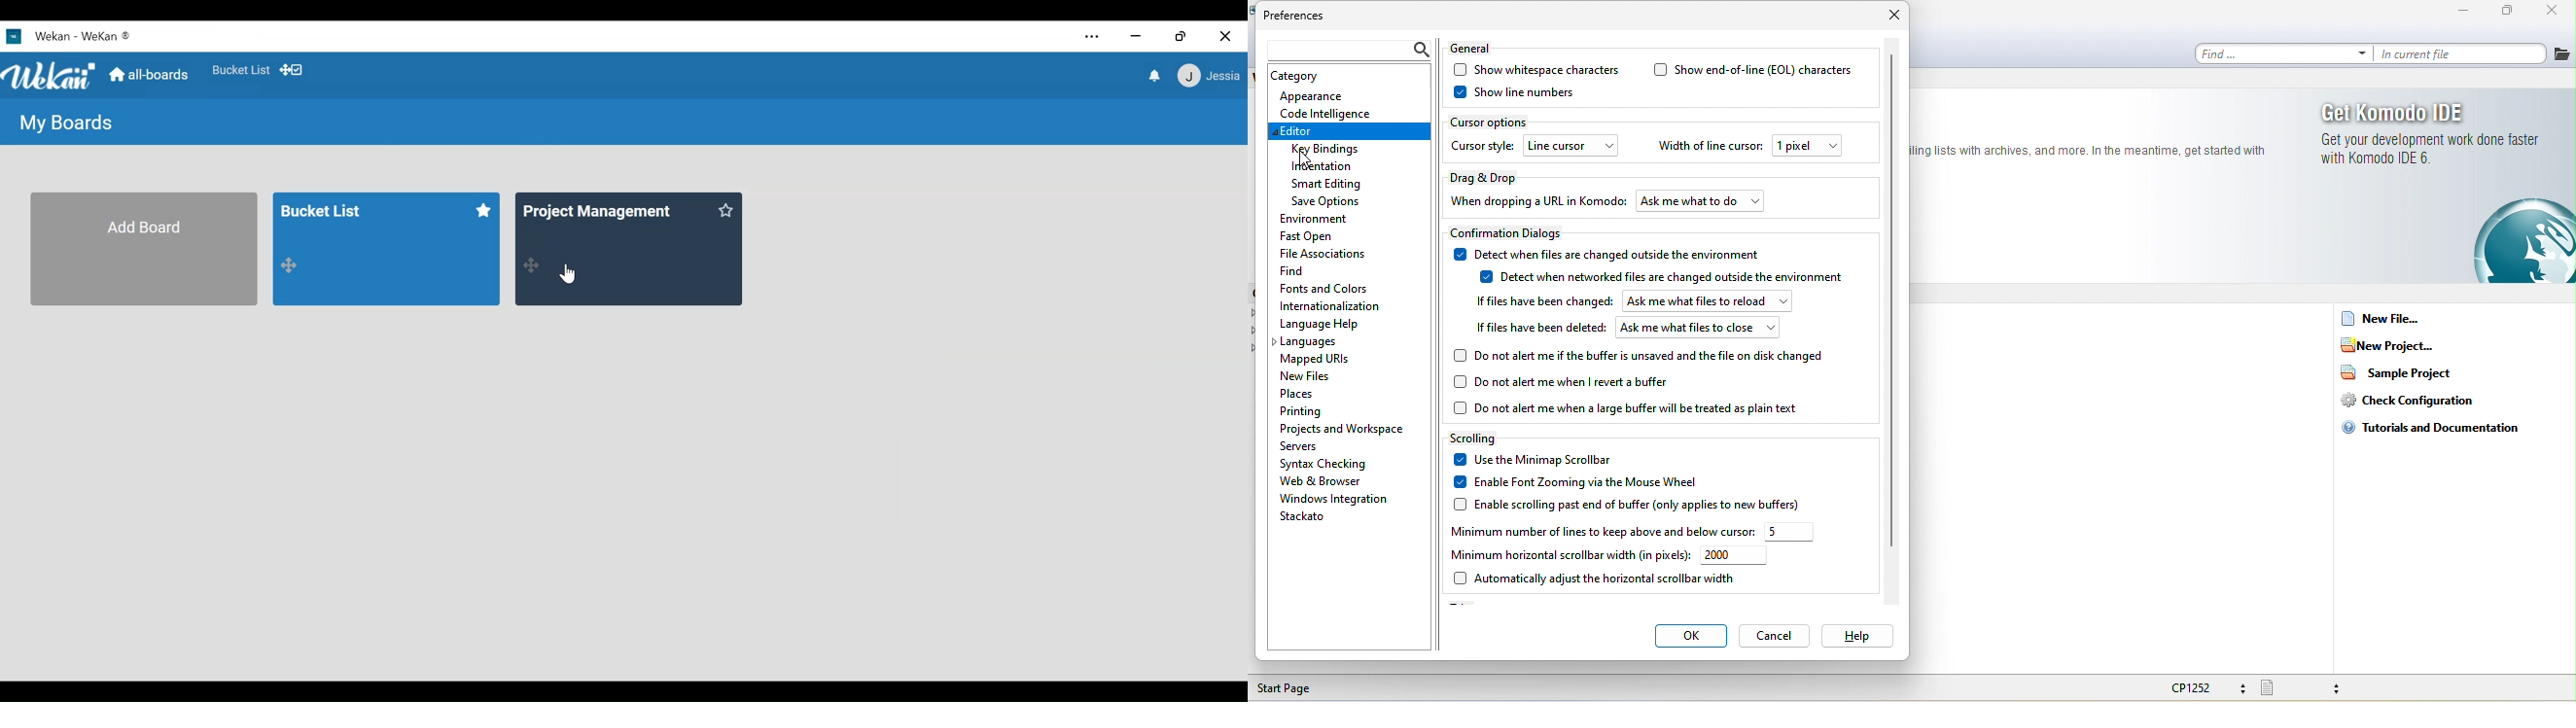 The width and height of the screenshot is (2576, 728). I want to click on Favorite, so click(240, 71).